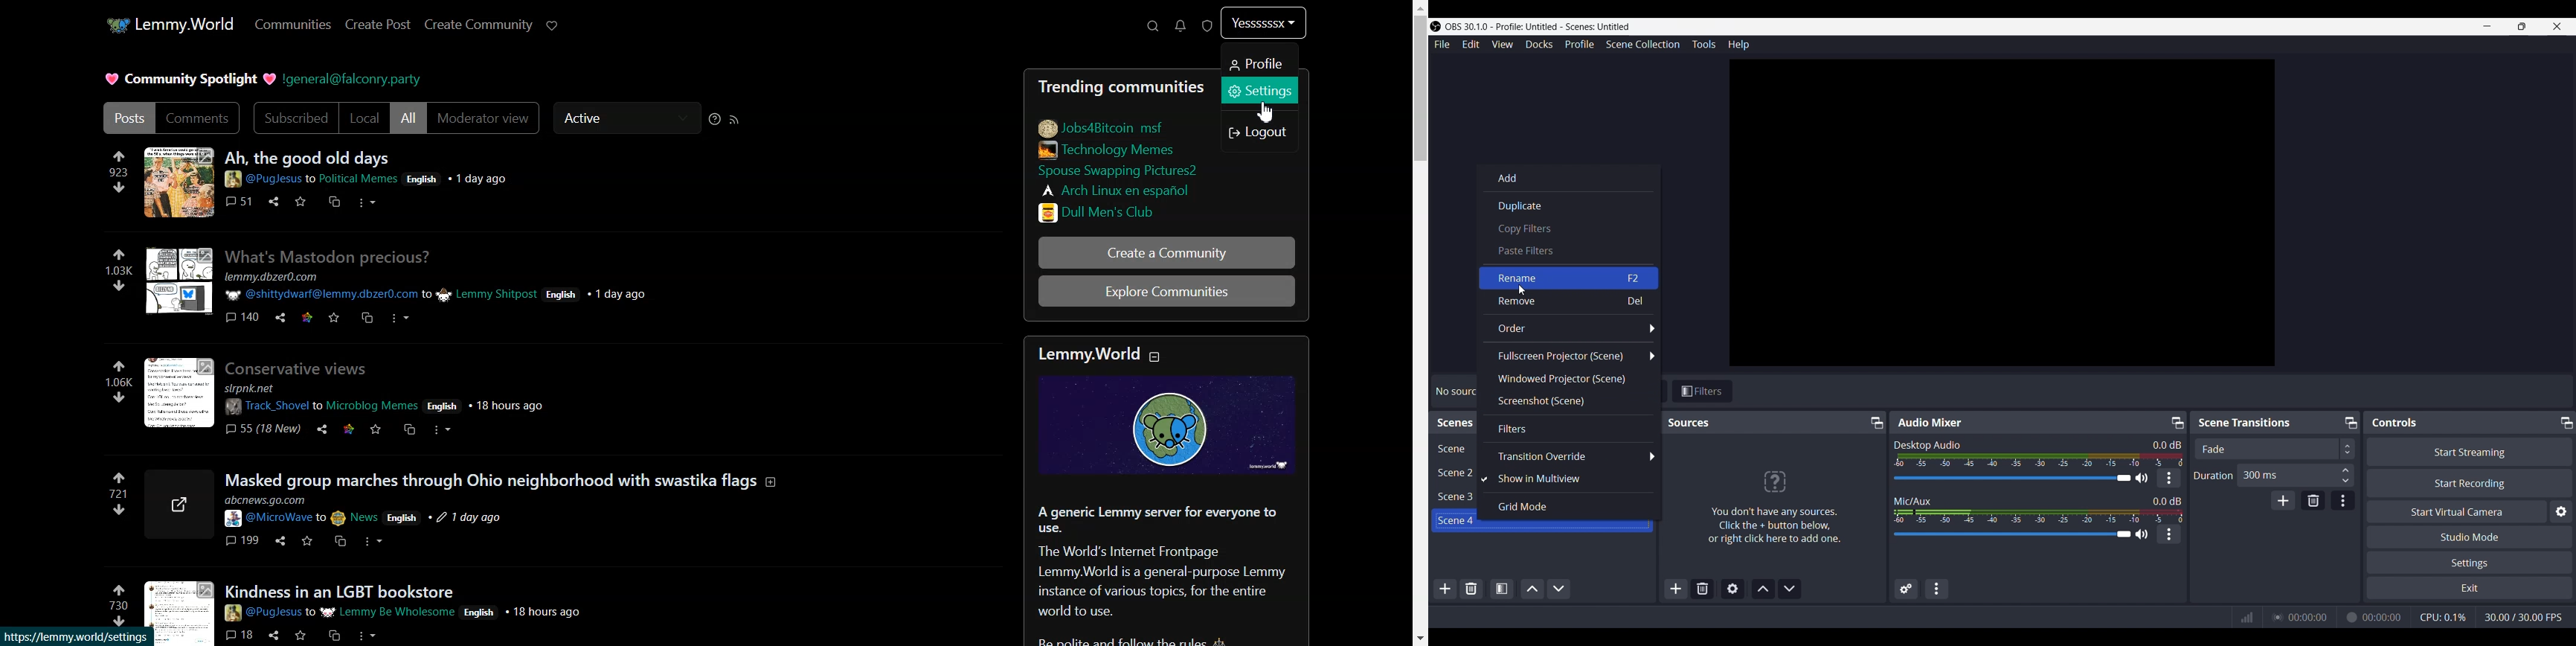  Describe the element at coordinates (2142, 478) in the screenshot. I see `Speaker Icon` at that location.